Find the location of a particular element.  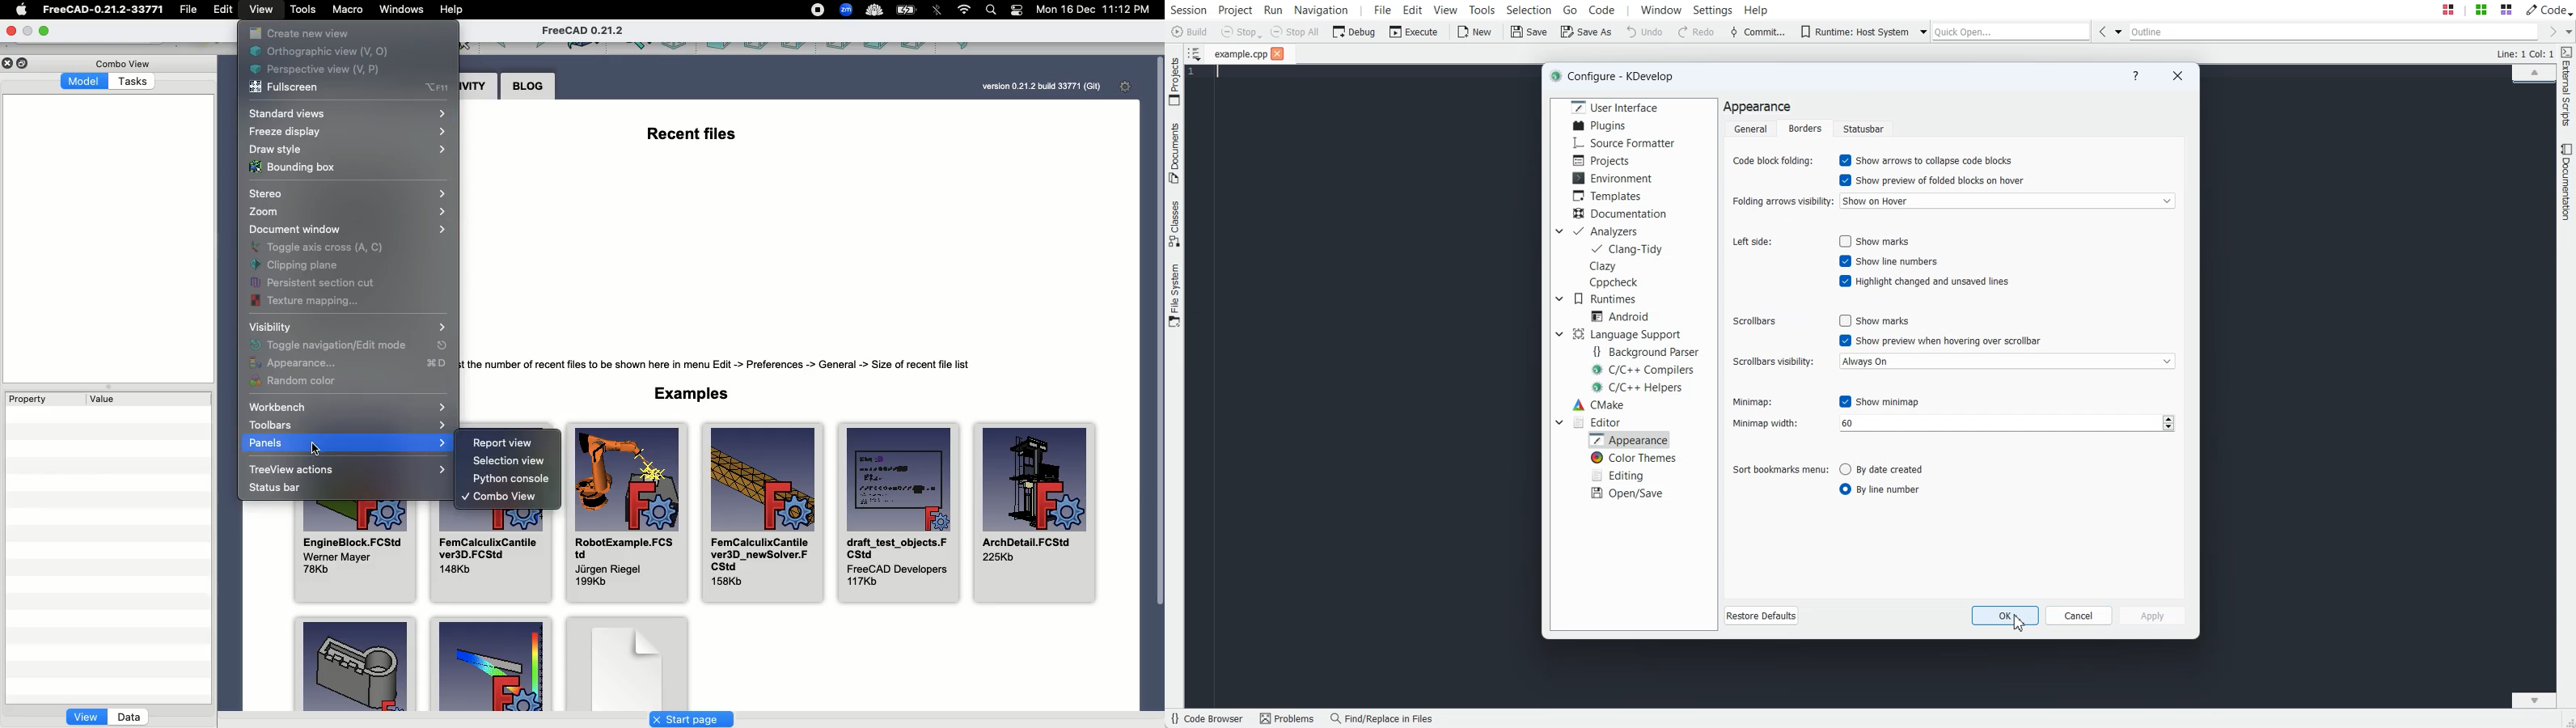

Bounding box is located at coordinates (293, 167).